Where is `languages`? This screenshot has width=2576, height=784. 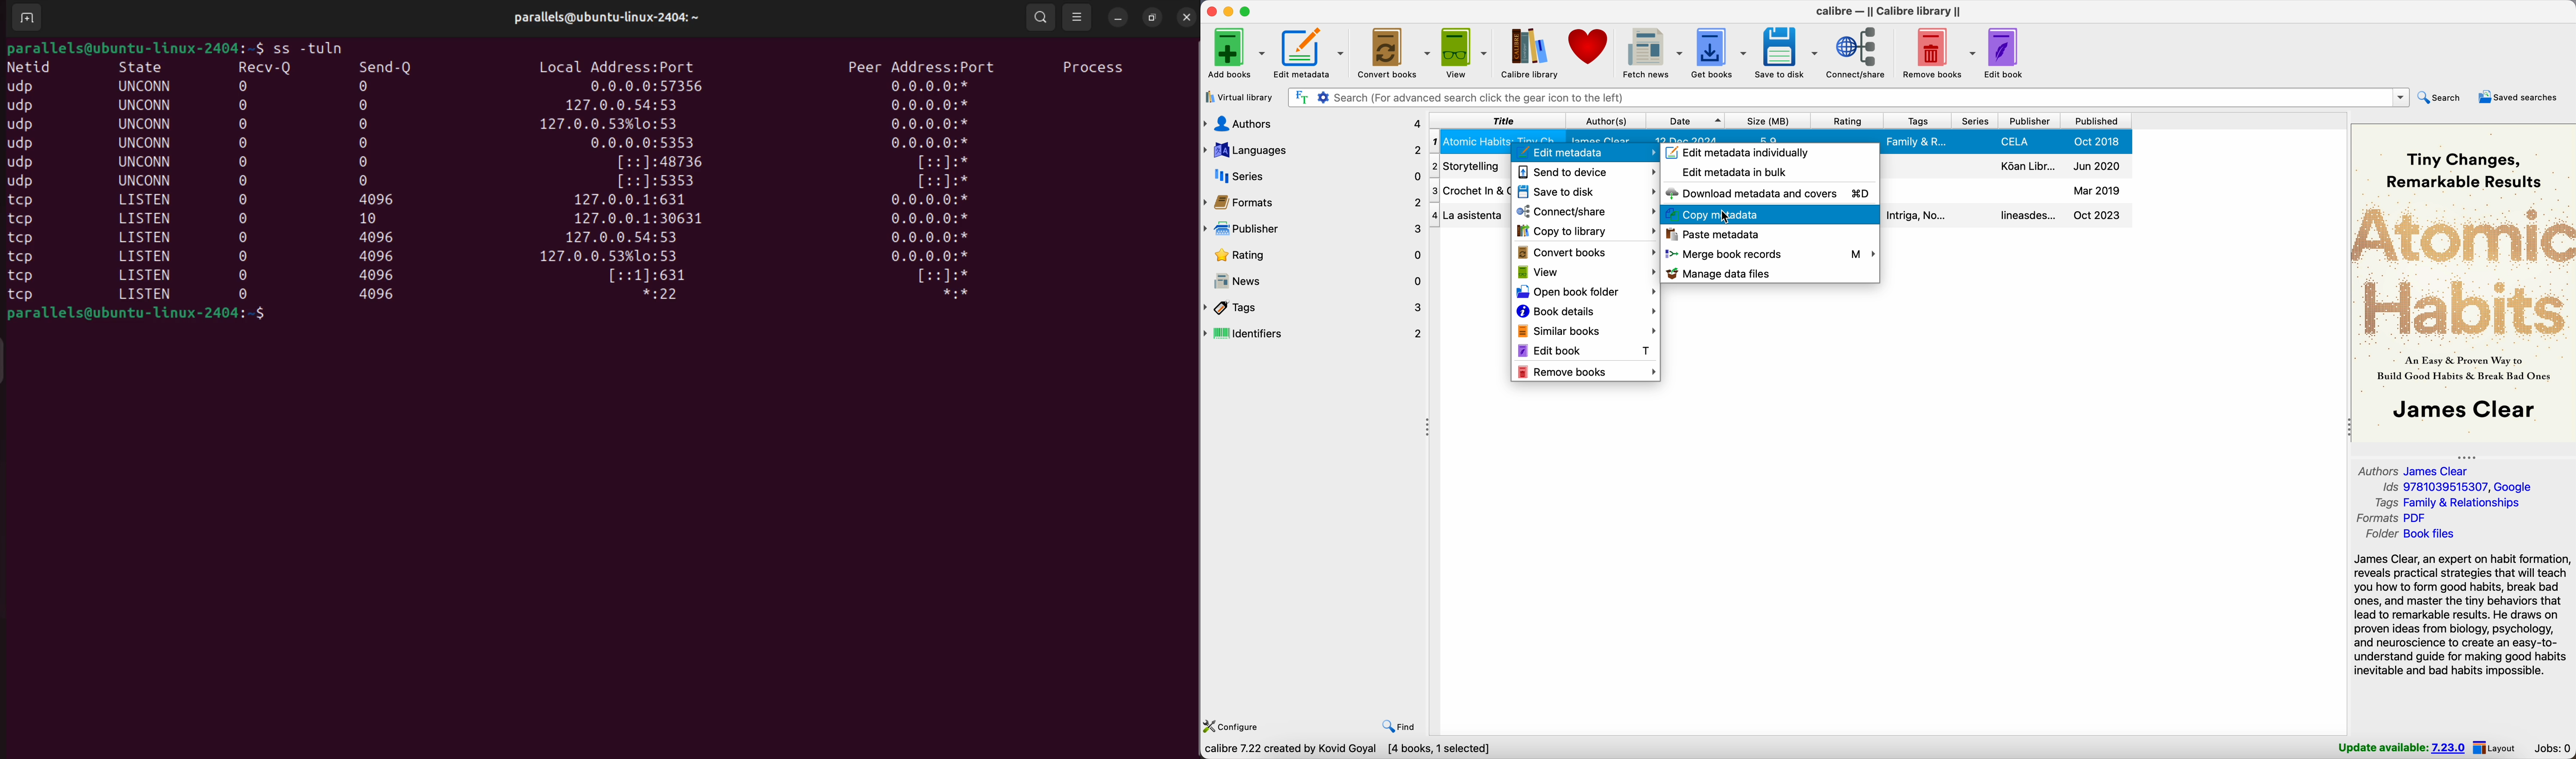
languages is located at coordinates (1313, 149).